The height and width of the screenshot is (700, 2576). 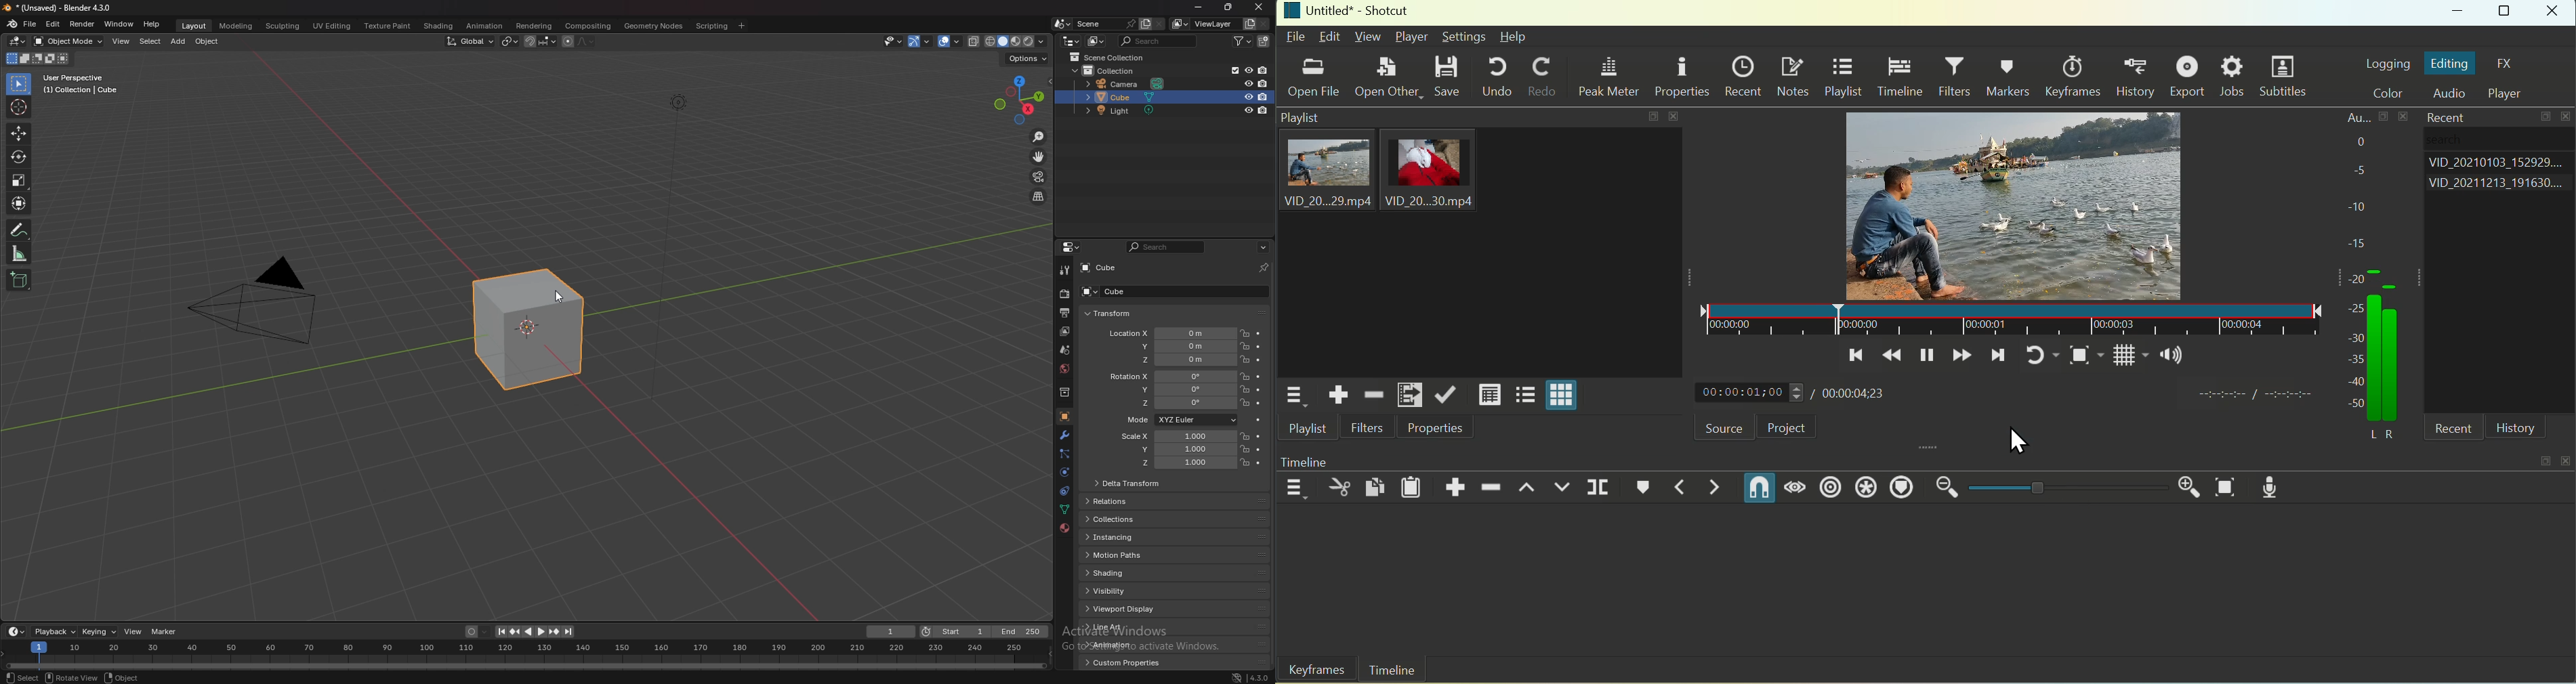 What do you see at coordinates (2379, 431) in the screenshot?
I see `L R` at bounding box center [2379, 431].